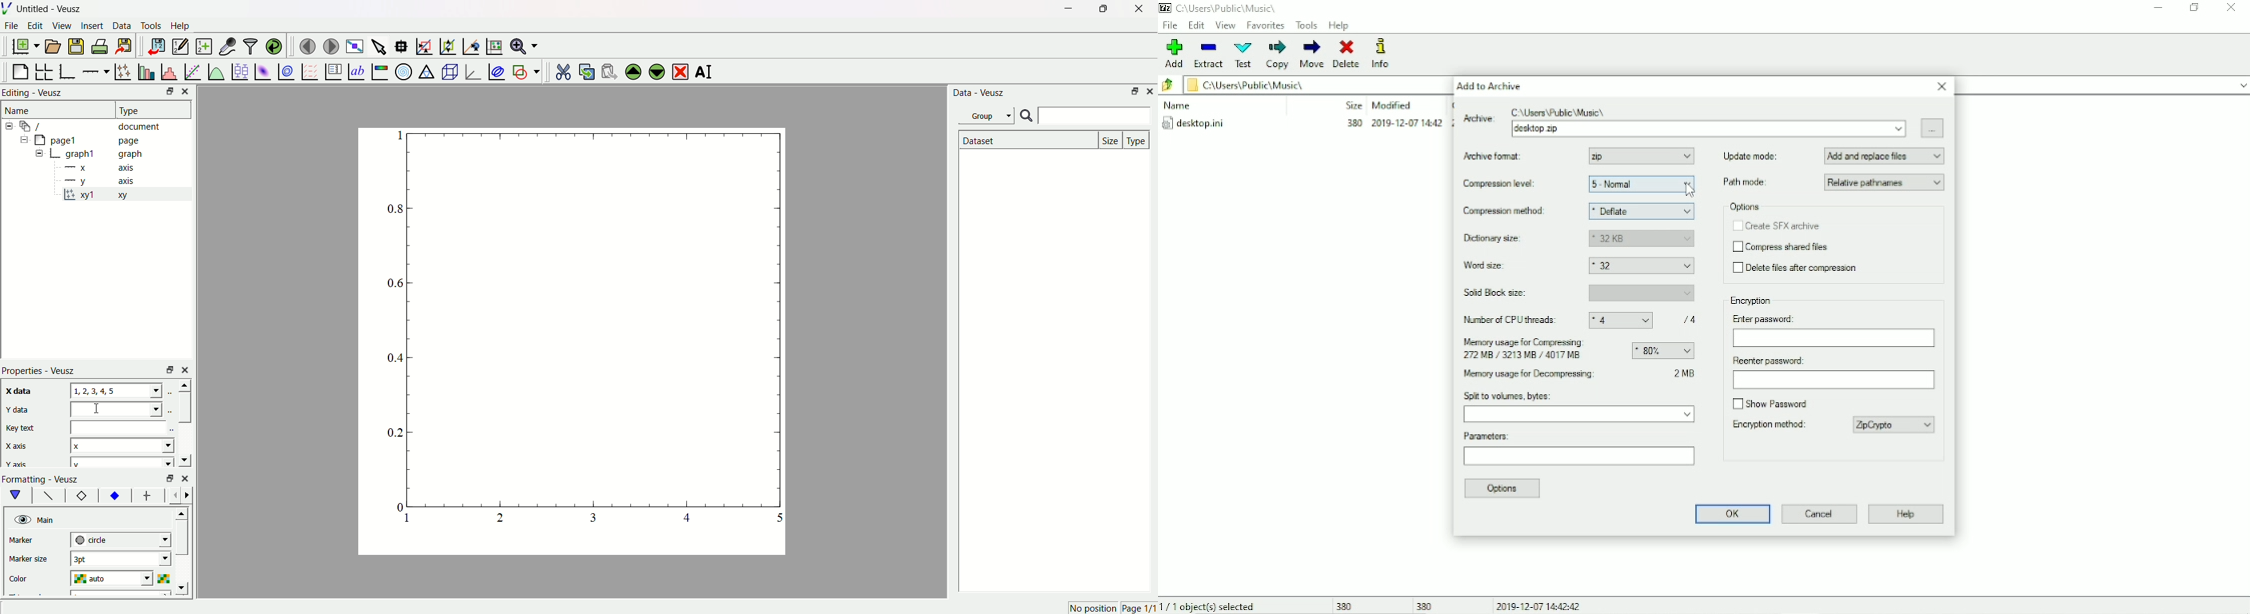 Image resolution: width=2268 pixels, height=616 pixels. What do you see at coordinates (92, 27) in the screenshot?
I see `Insert` at bounding box center [92, 27].